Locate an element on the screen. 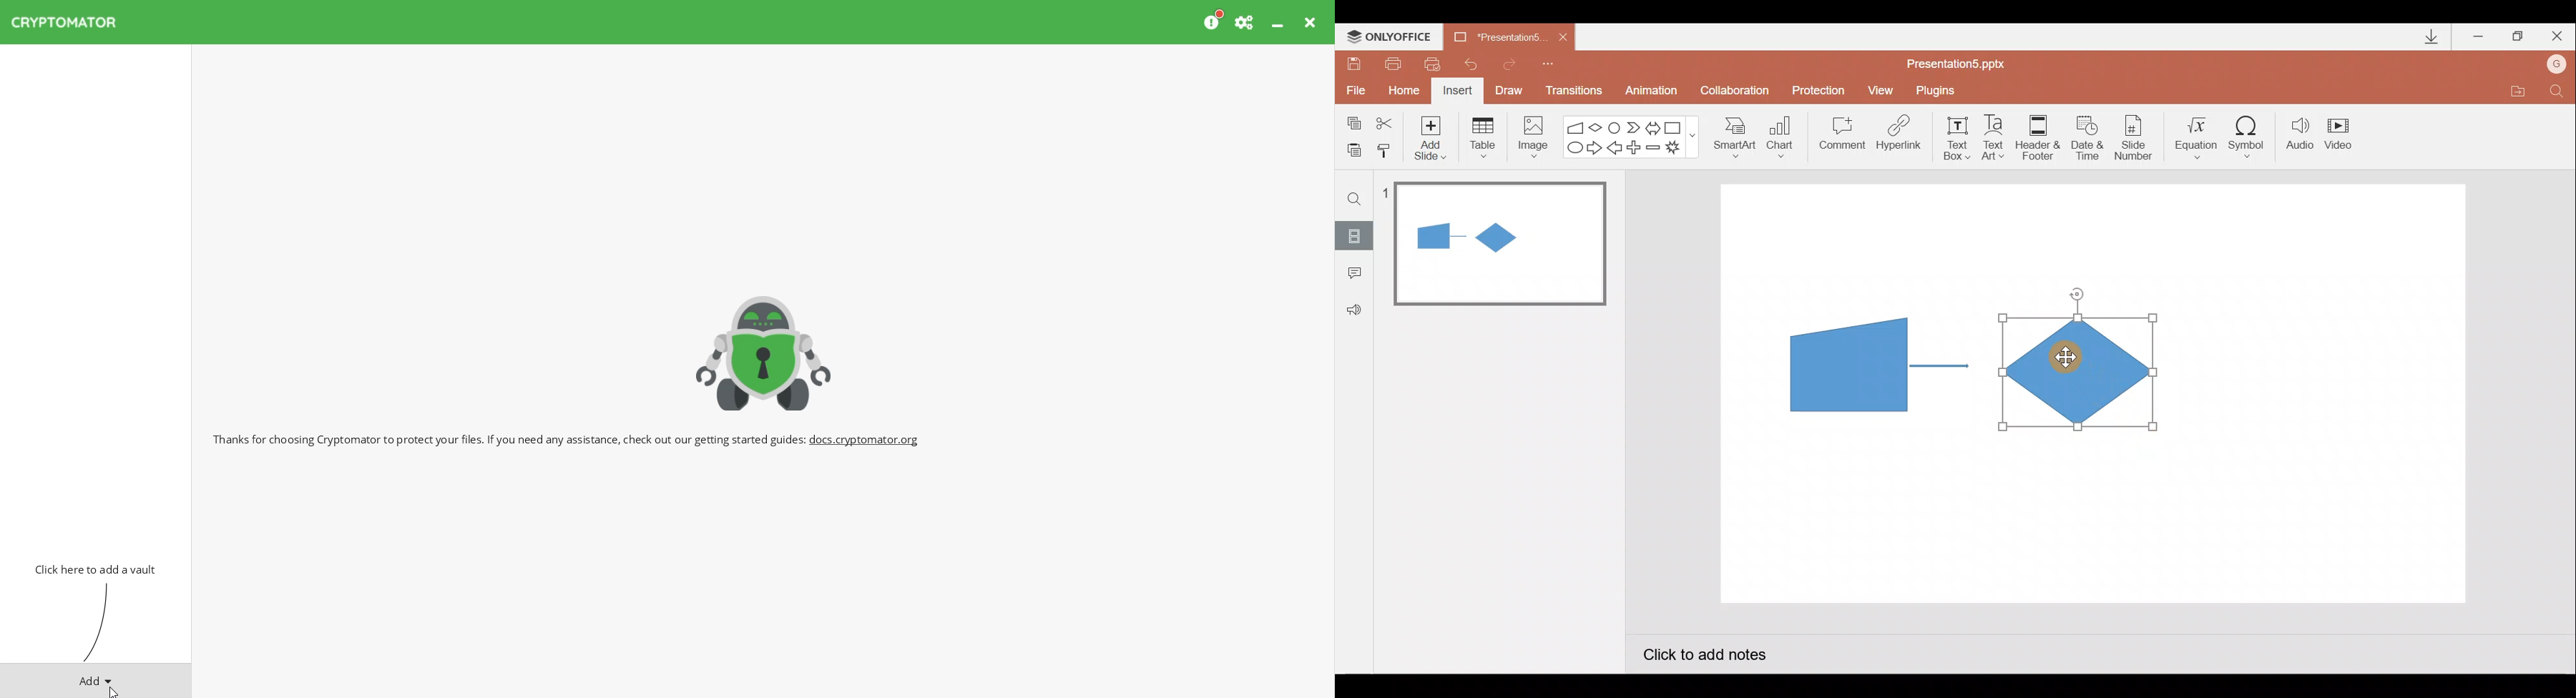 The width and height of the screenshot is (2576, 700). Plus is located at coordinates (1636, 149).